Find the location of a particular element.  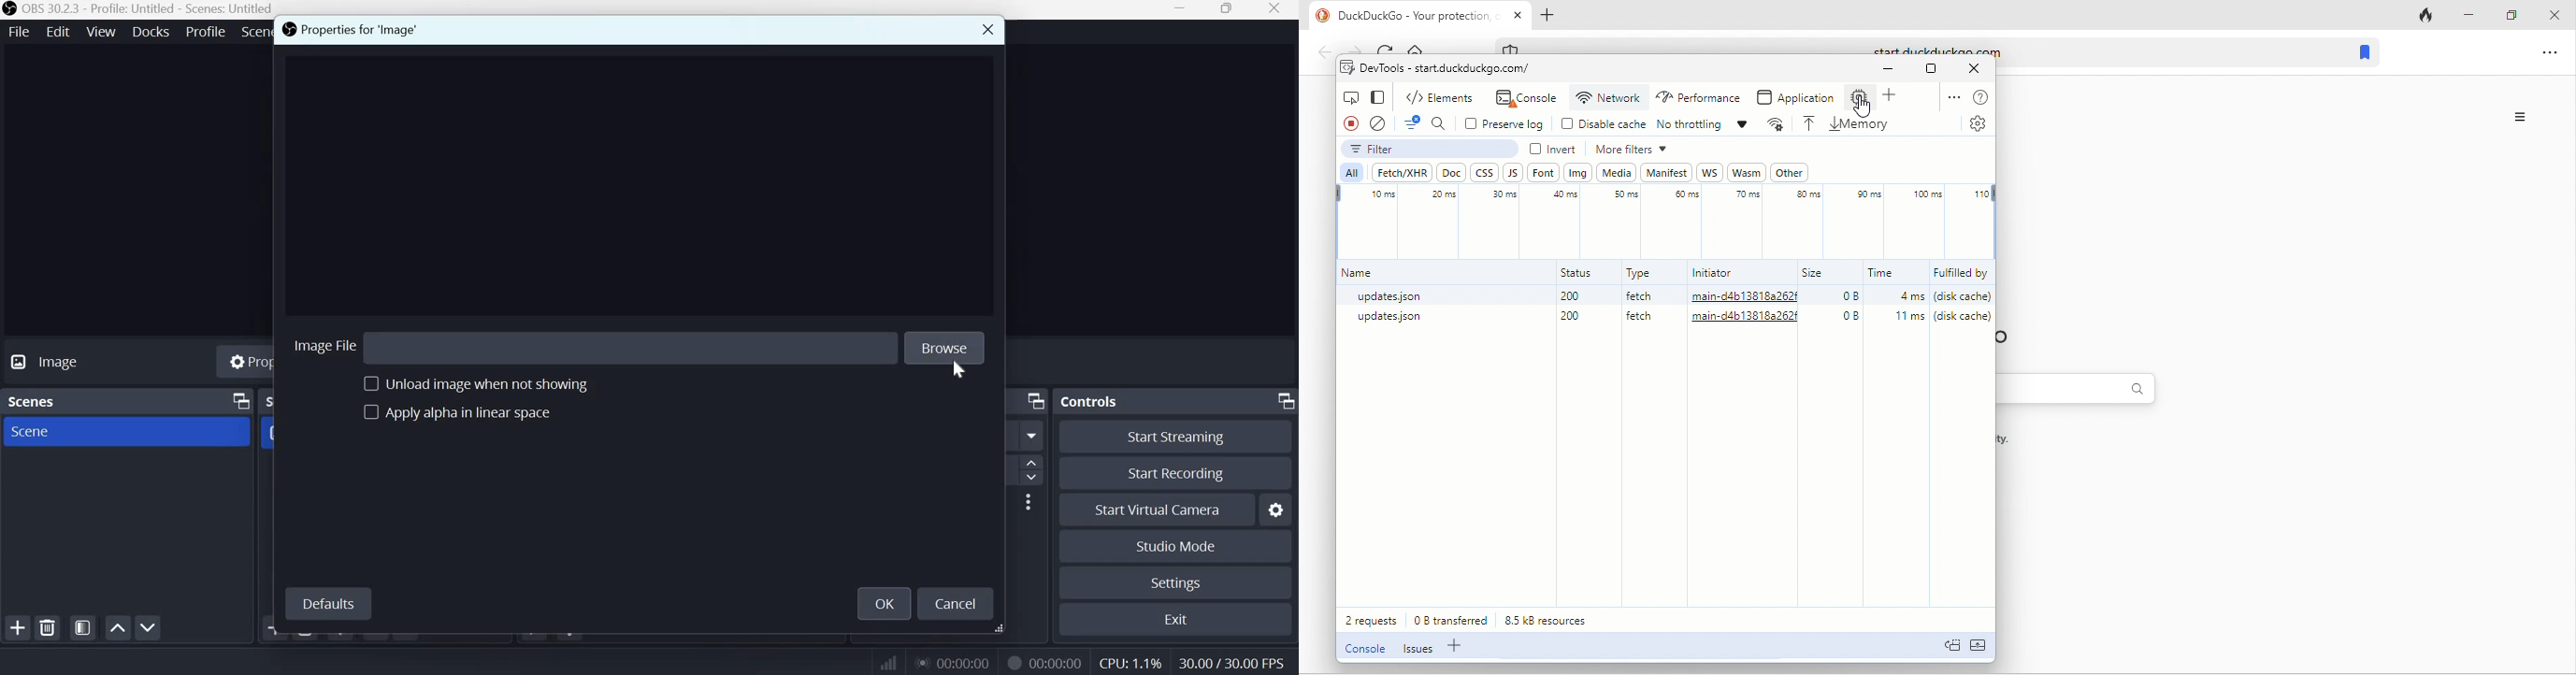

Remove selected scene is located at coordinates (50, 628).